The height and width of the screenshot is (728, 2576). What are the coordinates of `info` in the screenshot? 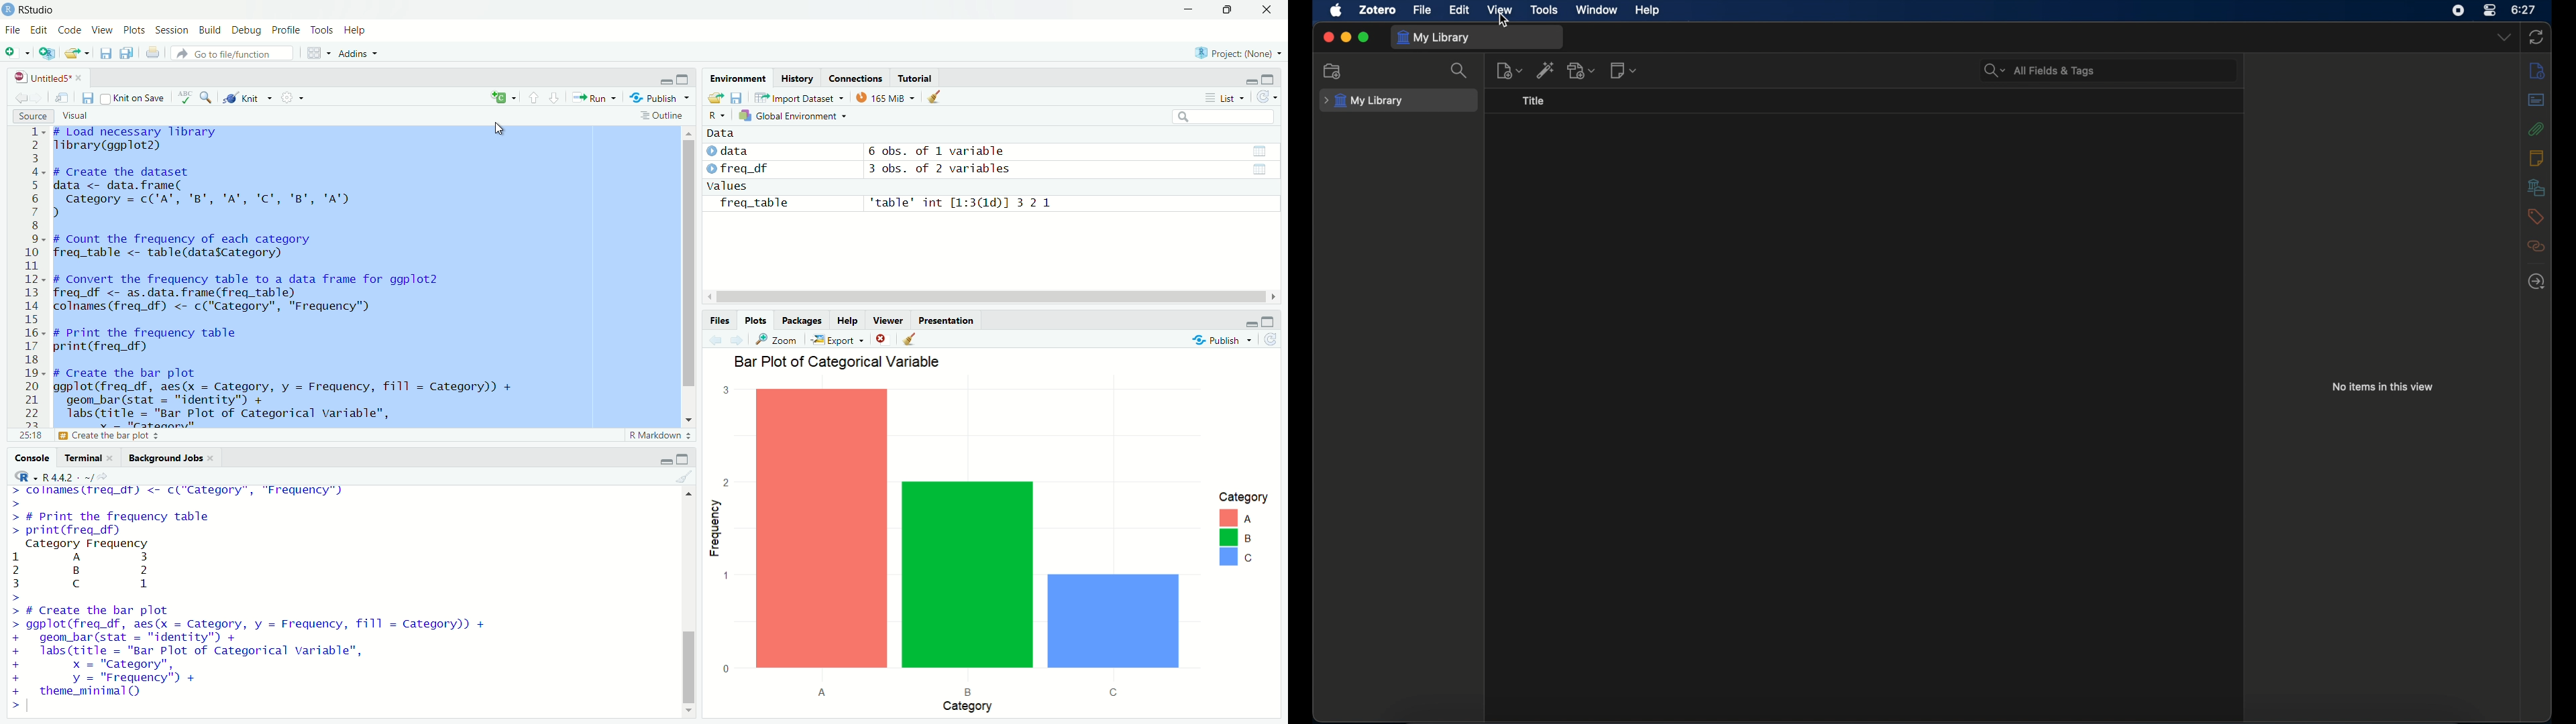 It's located at (2537, 71).